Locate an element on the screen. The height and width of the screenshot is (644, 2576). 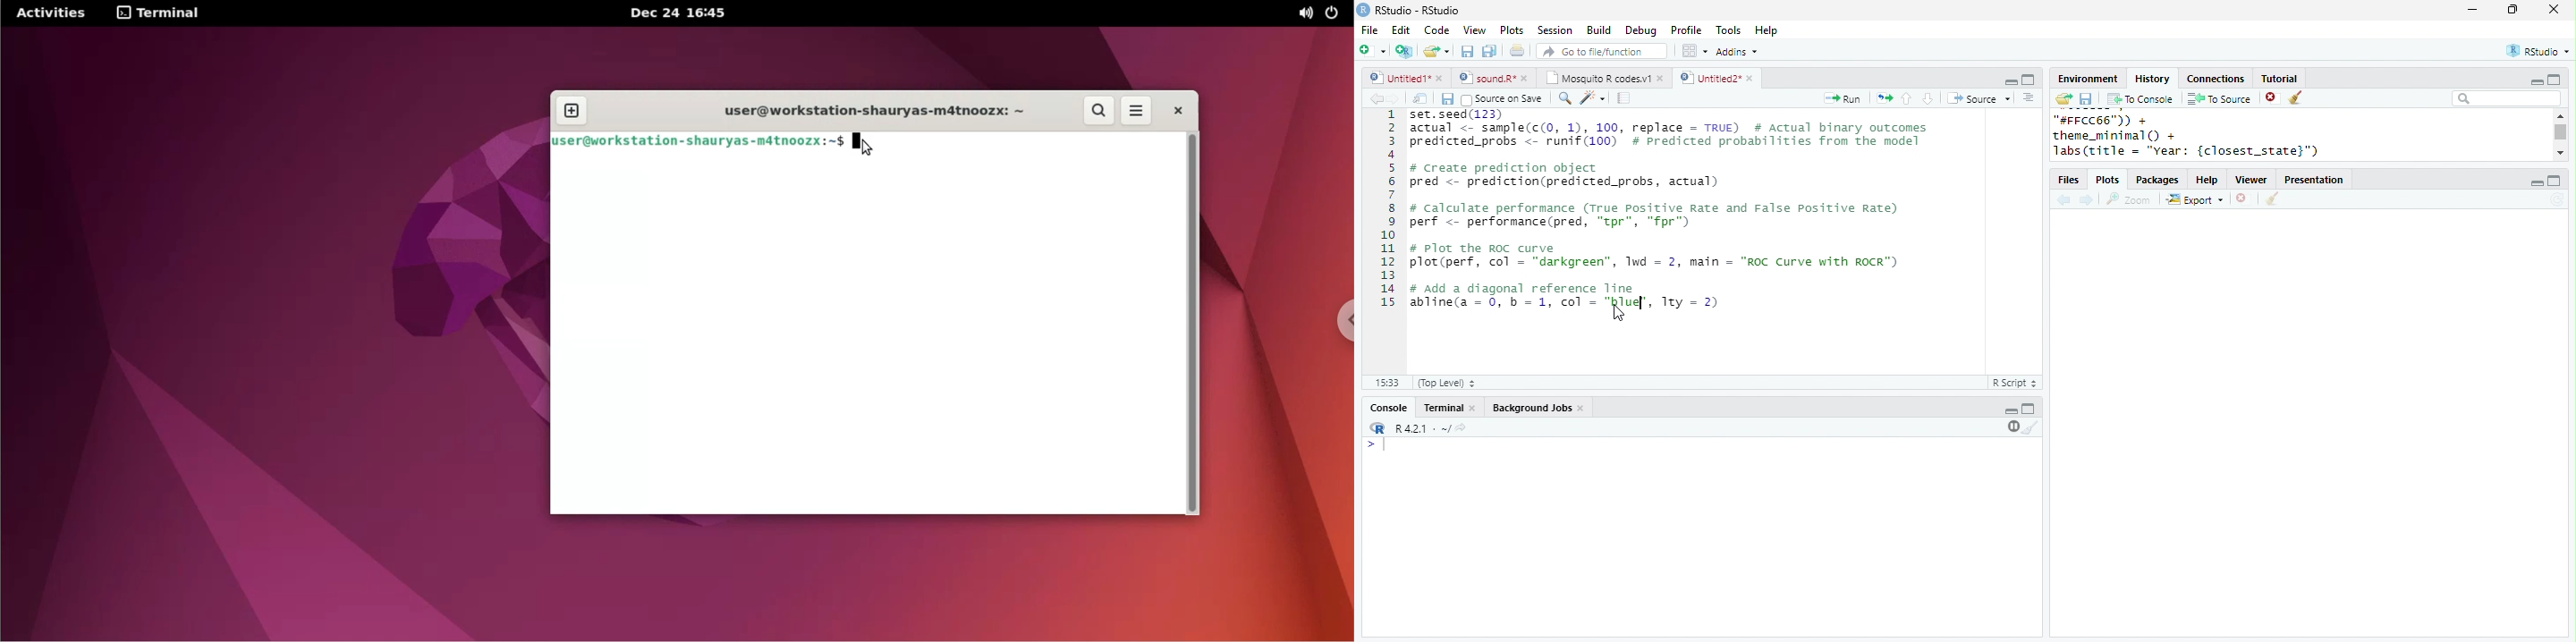
open file is located at coordinates (1436, 51).